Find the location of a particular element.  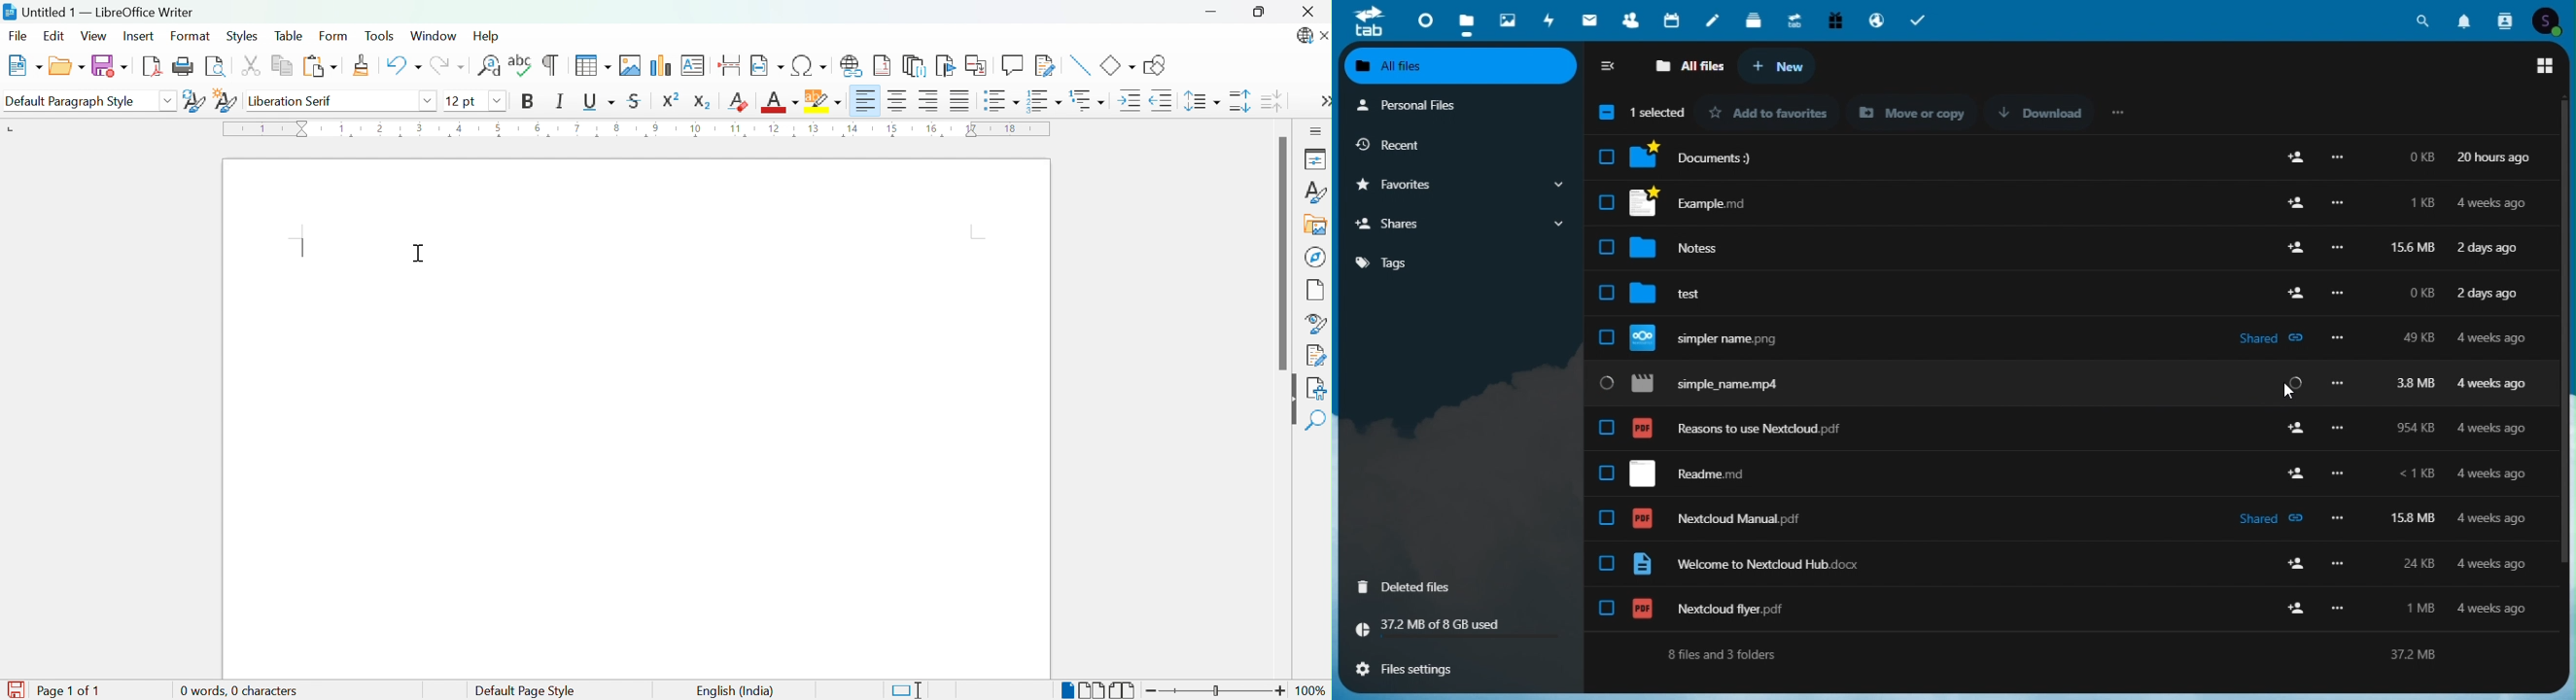

Restore down is located at coordinates (1260, 13).